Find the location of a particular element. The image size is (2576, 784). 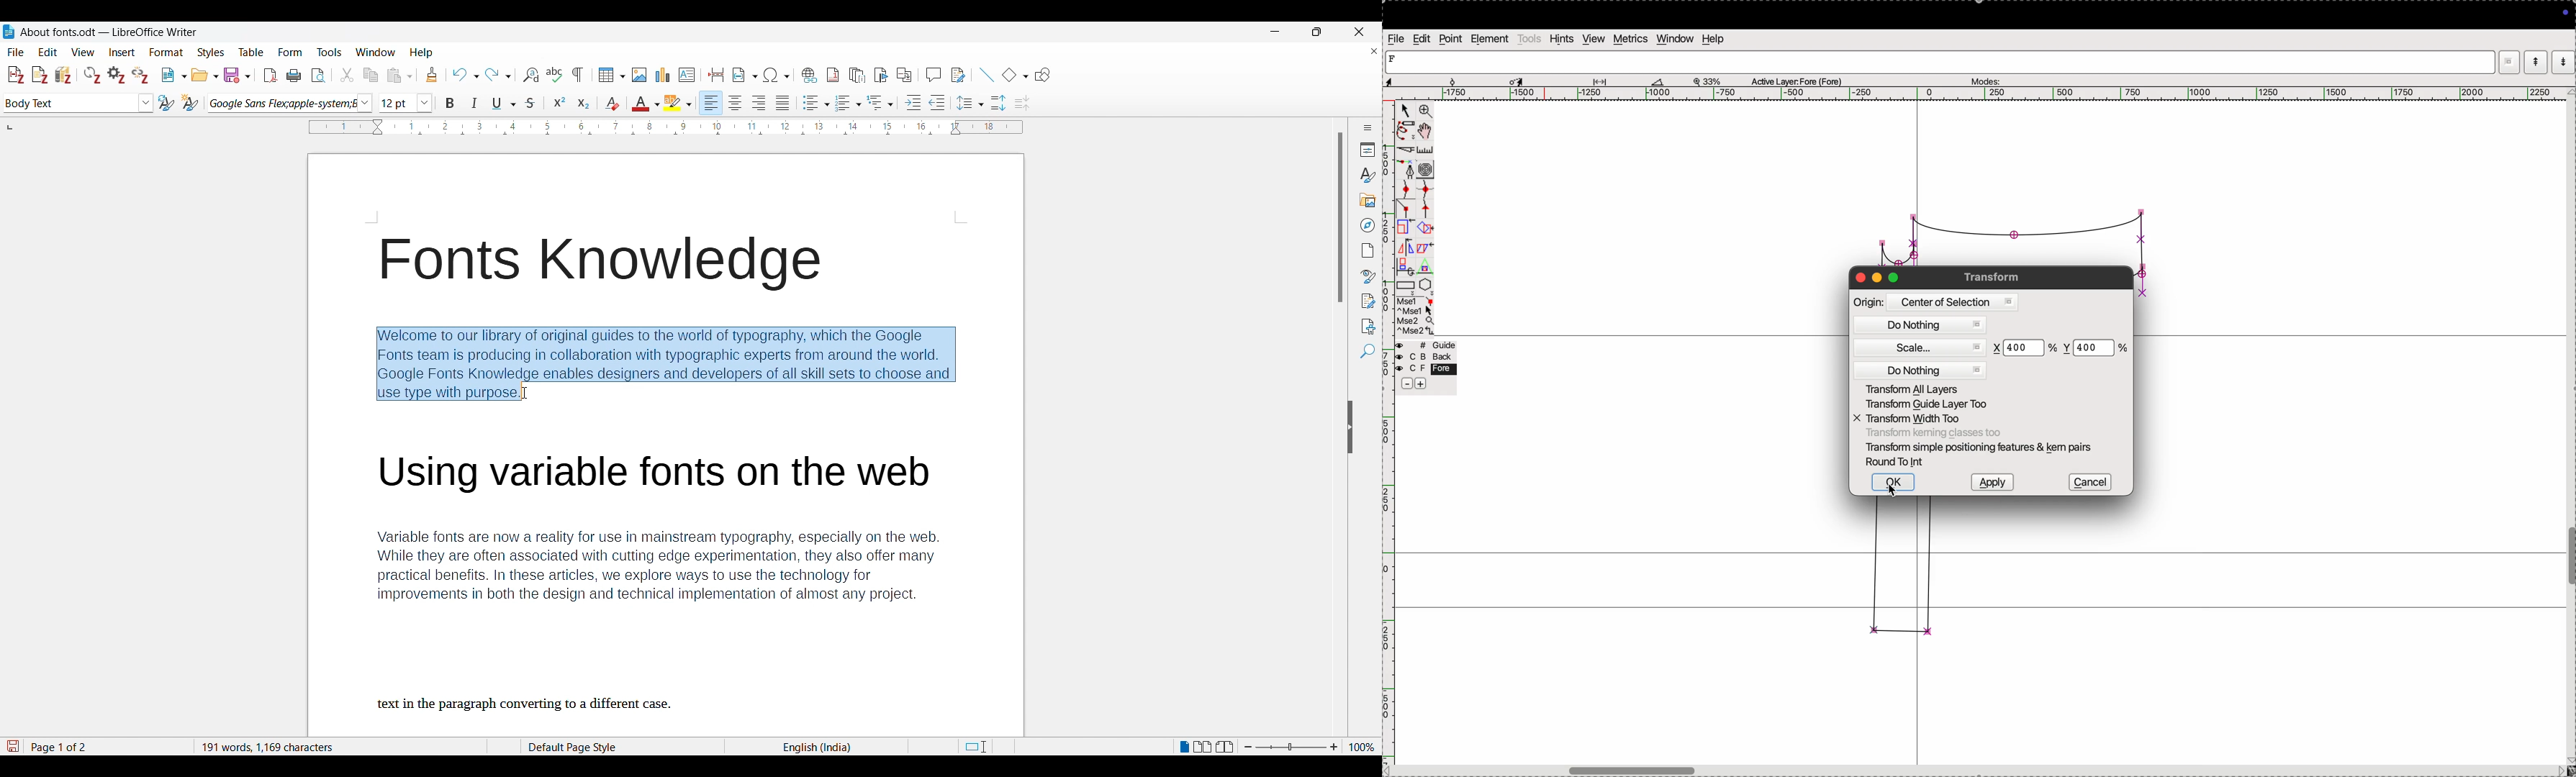

Spell check is located at coordinates (554, 74).